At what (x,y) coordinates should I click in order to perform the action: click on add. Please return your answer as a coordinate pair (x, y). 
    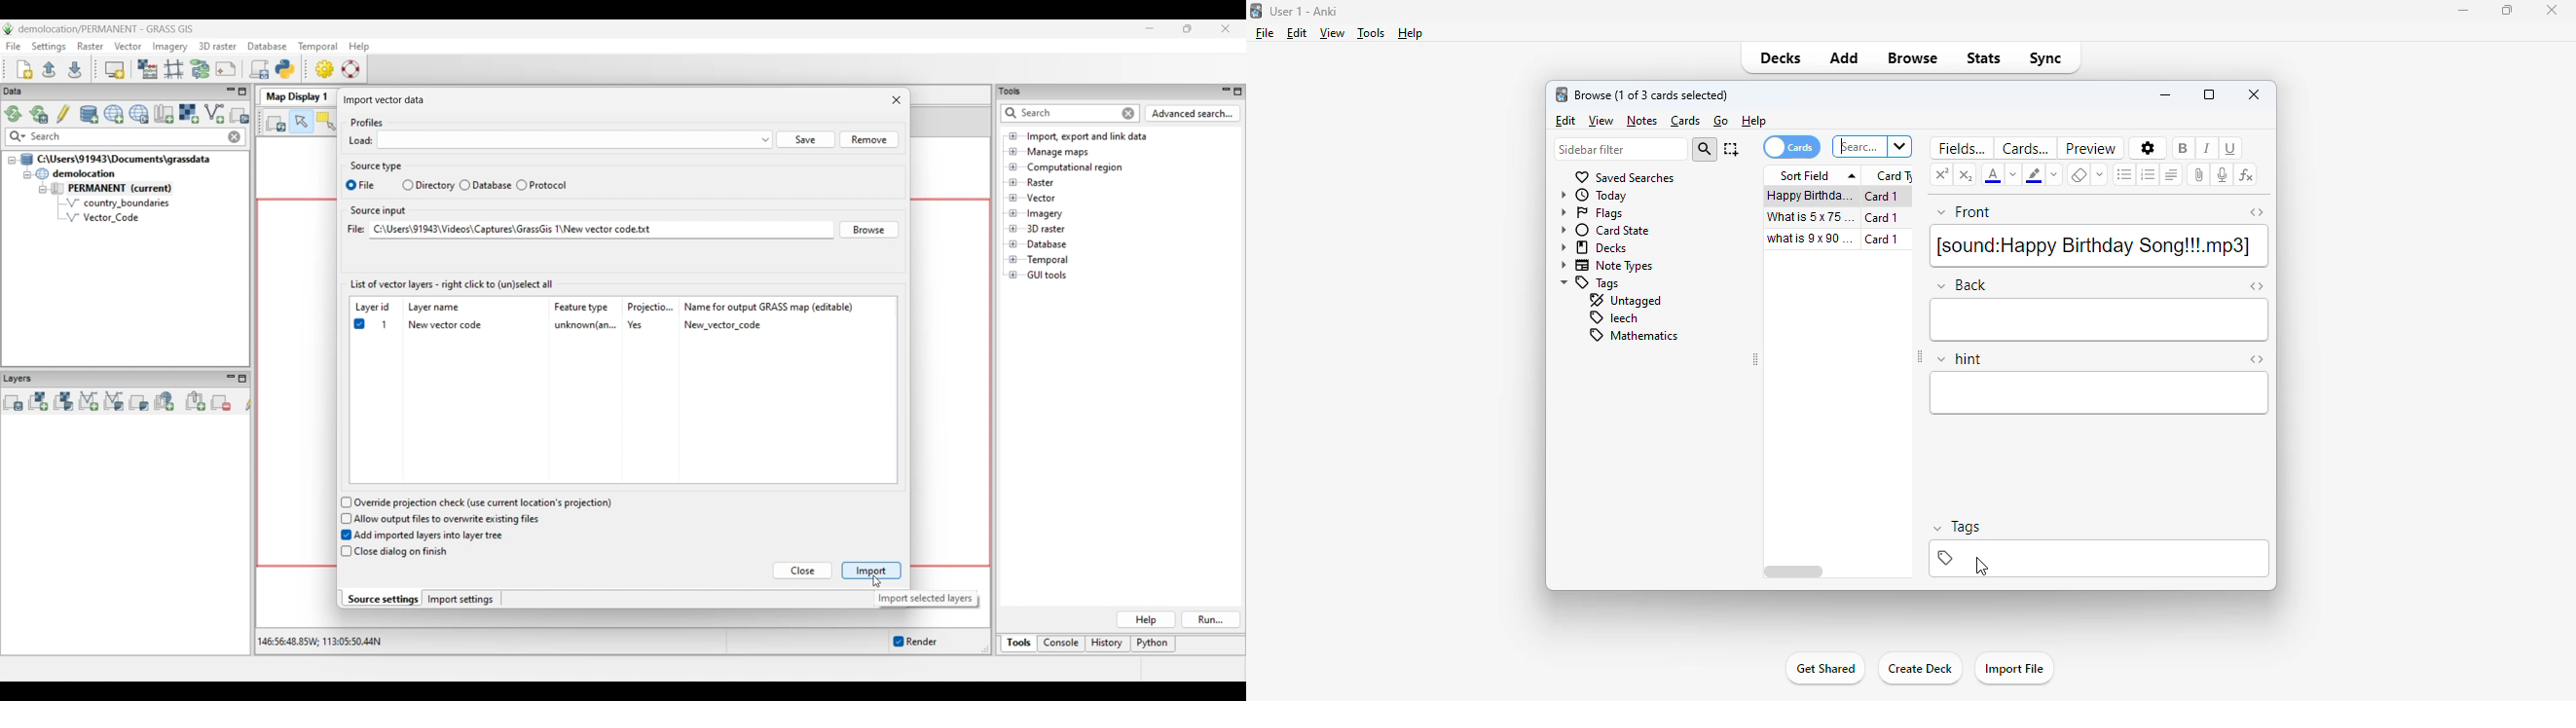
    Looking at the image, I should click on (1846, 58).